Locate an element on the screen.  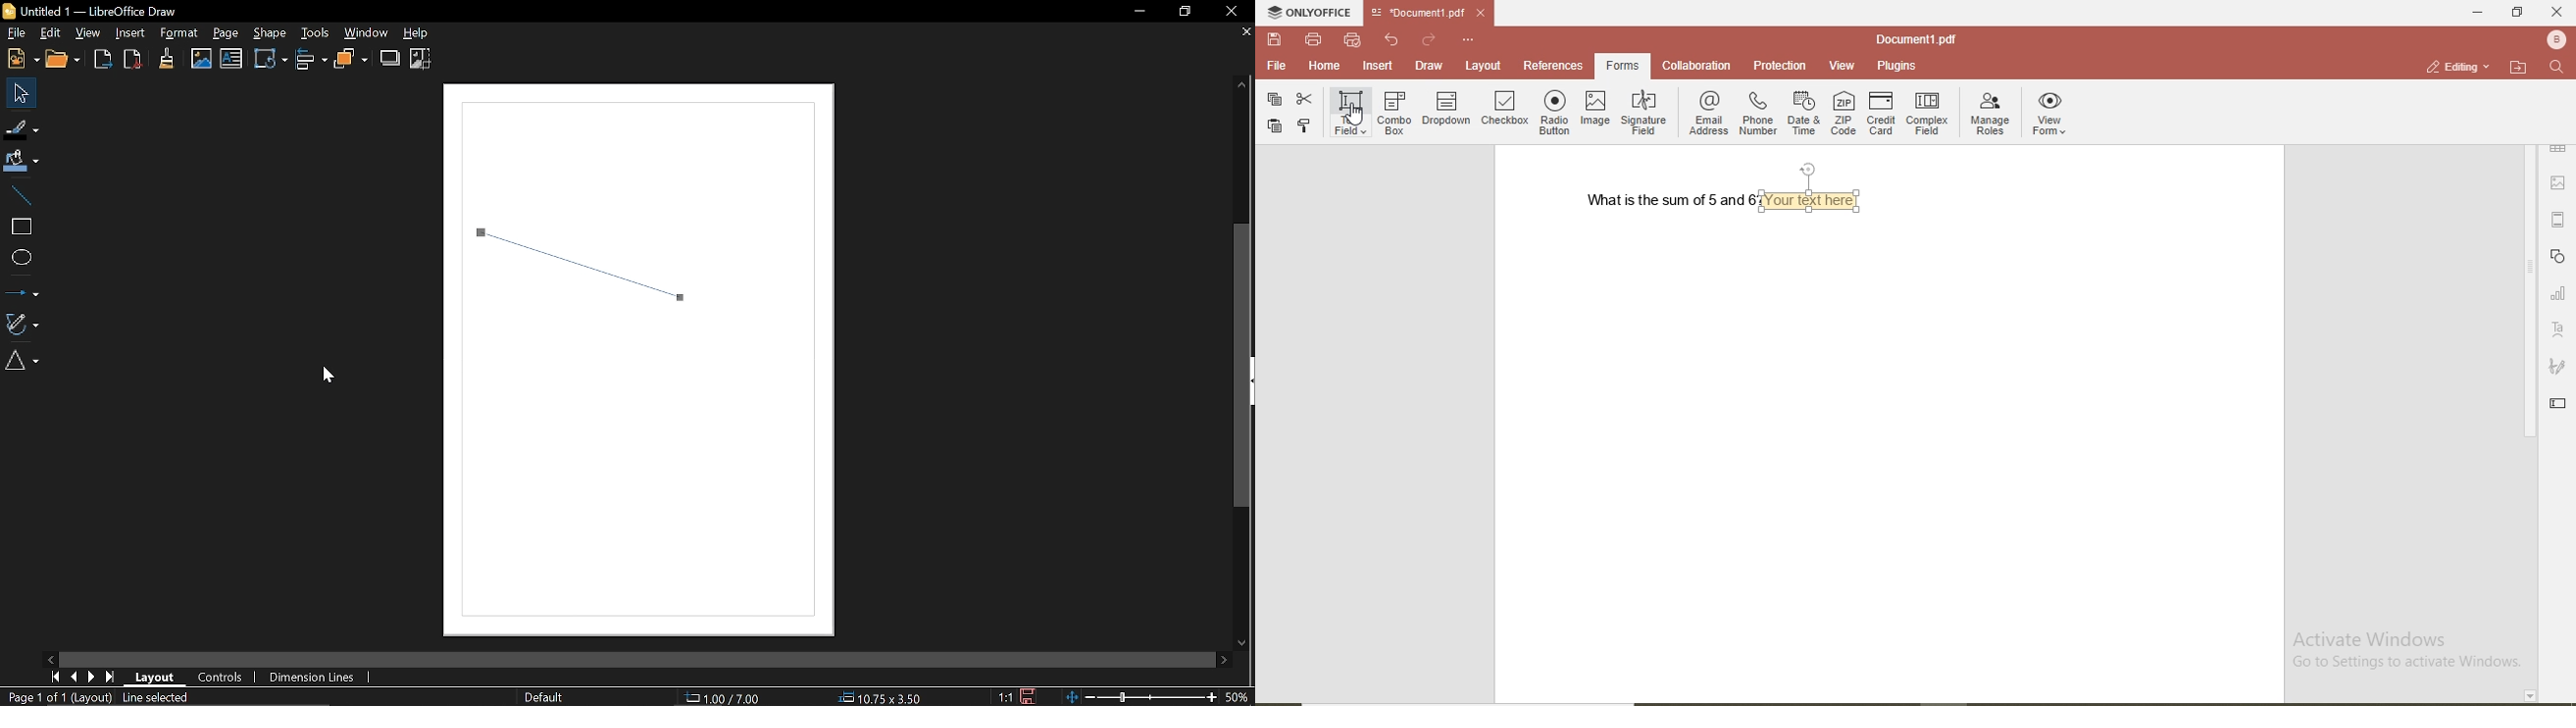
Move down is located at coordinates (1237, 643).